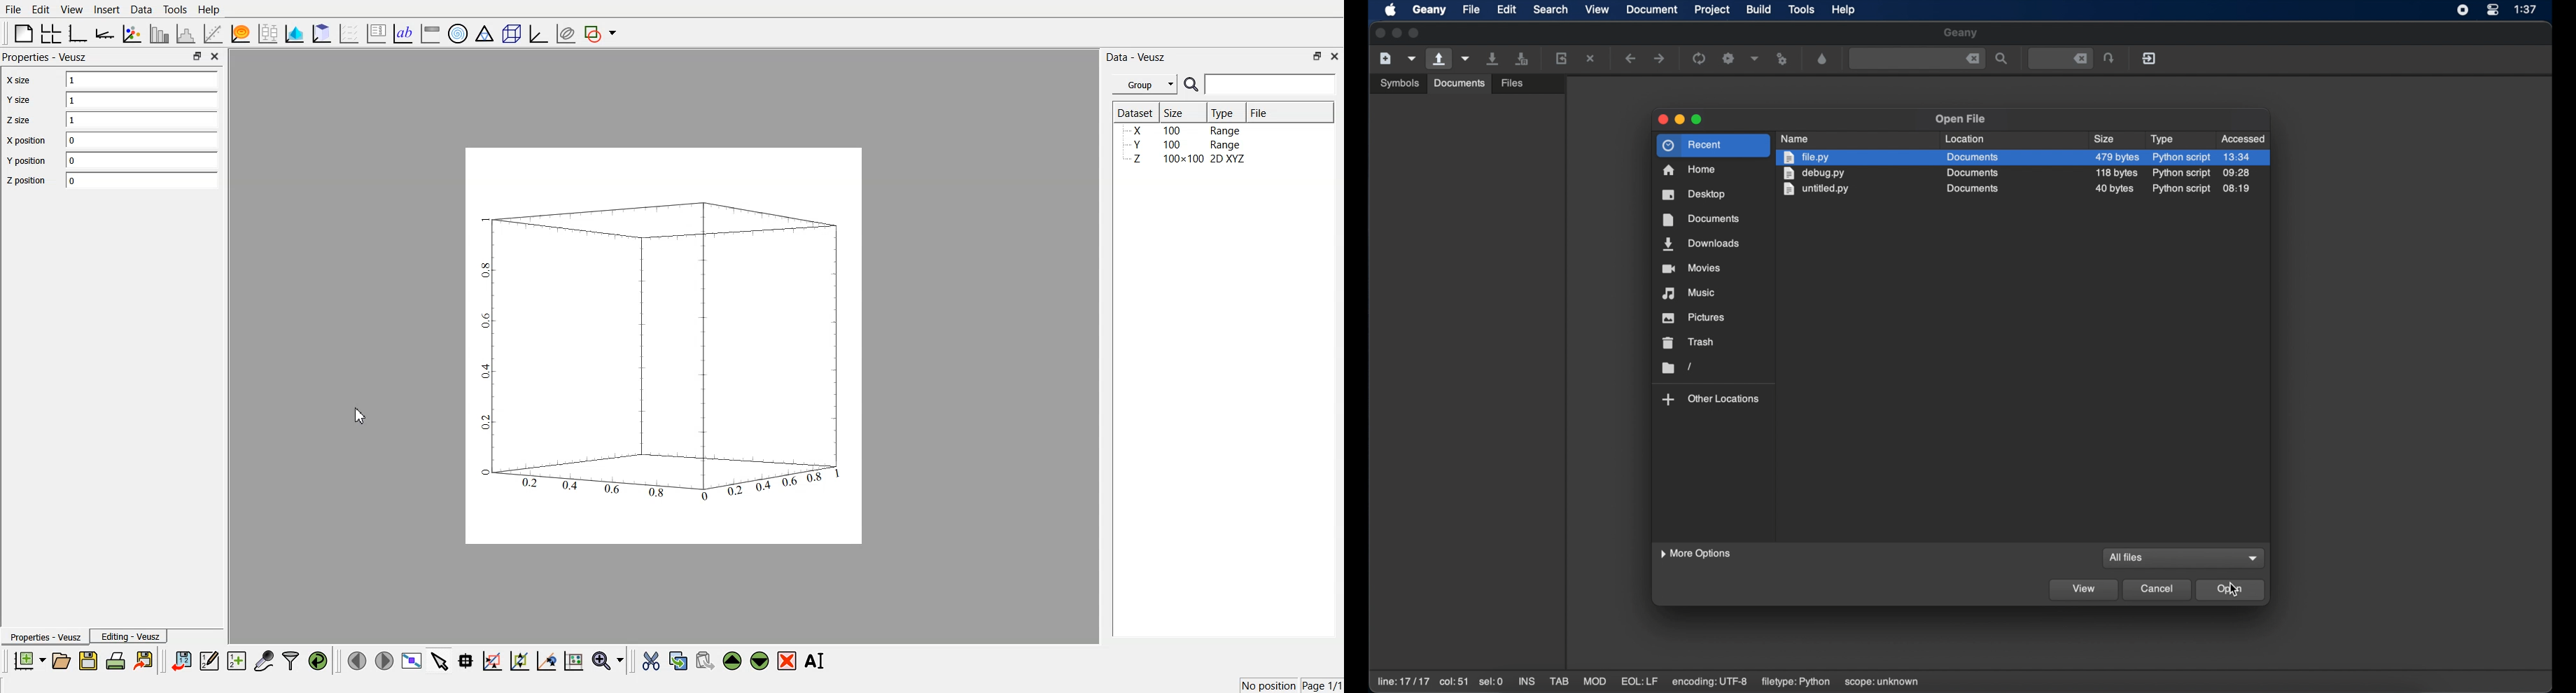 Image resolution: width=2576 pixels, height=700 pixels. What do you see at coordinates (1690, 170) in the screenshot?
I see `home` at bounding box center [1690, 170].